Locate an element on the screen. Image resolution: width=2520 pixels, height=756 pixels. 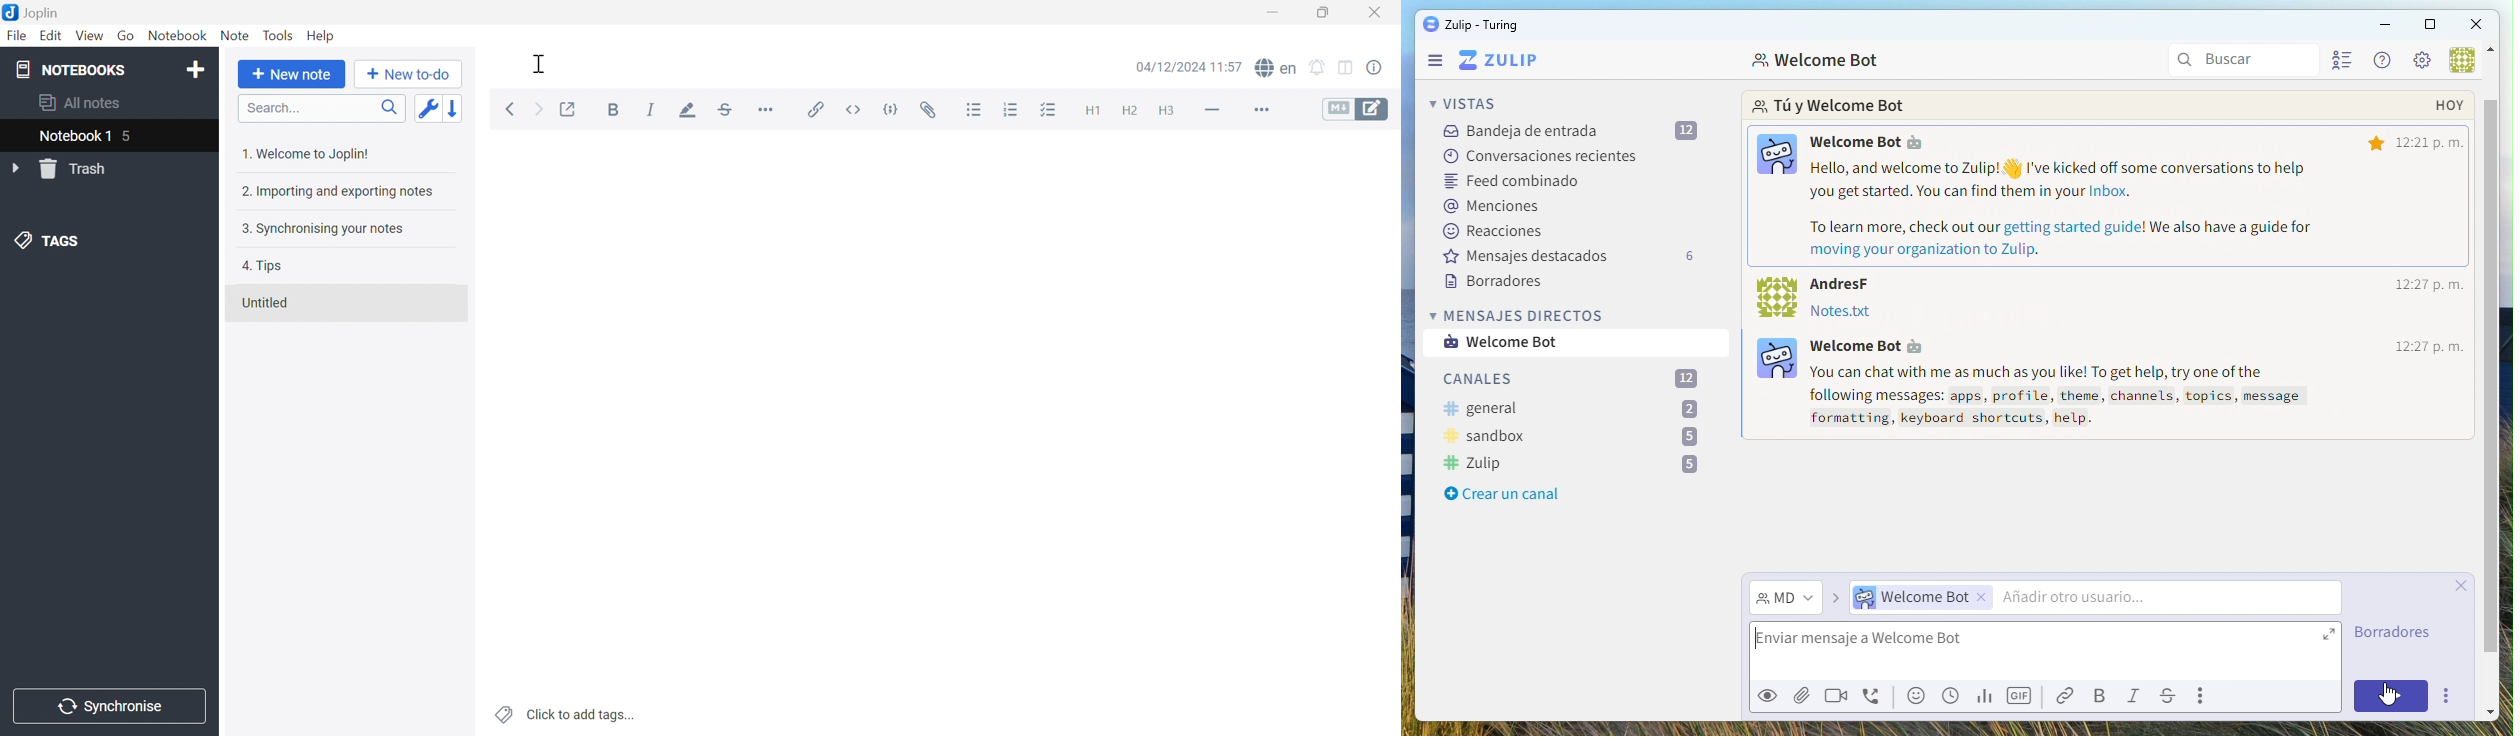
Box is located at coordinates (2429, 26).